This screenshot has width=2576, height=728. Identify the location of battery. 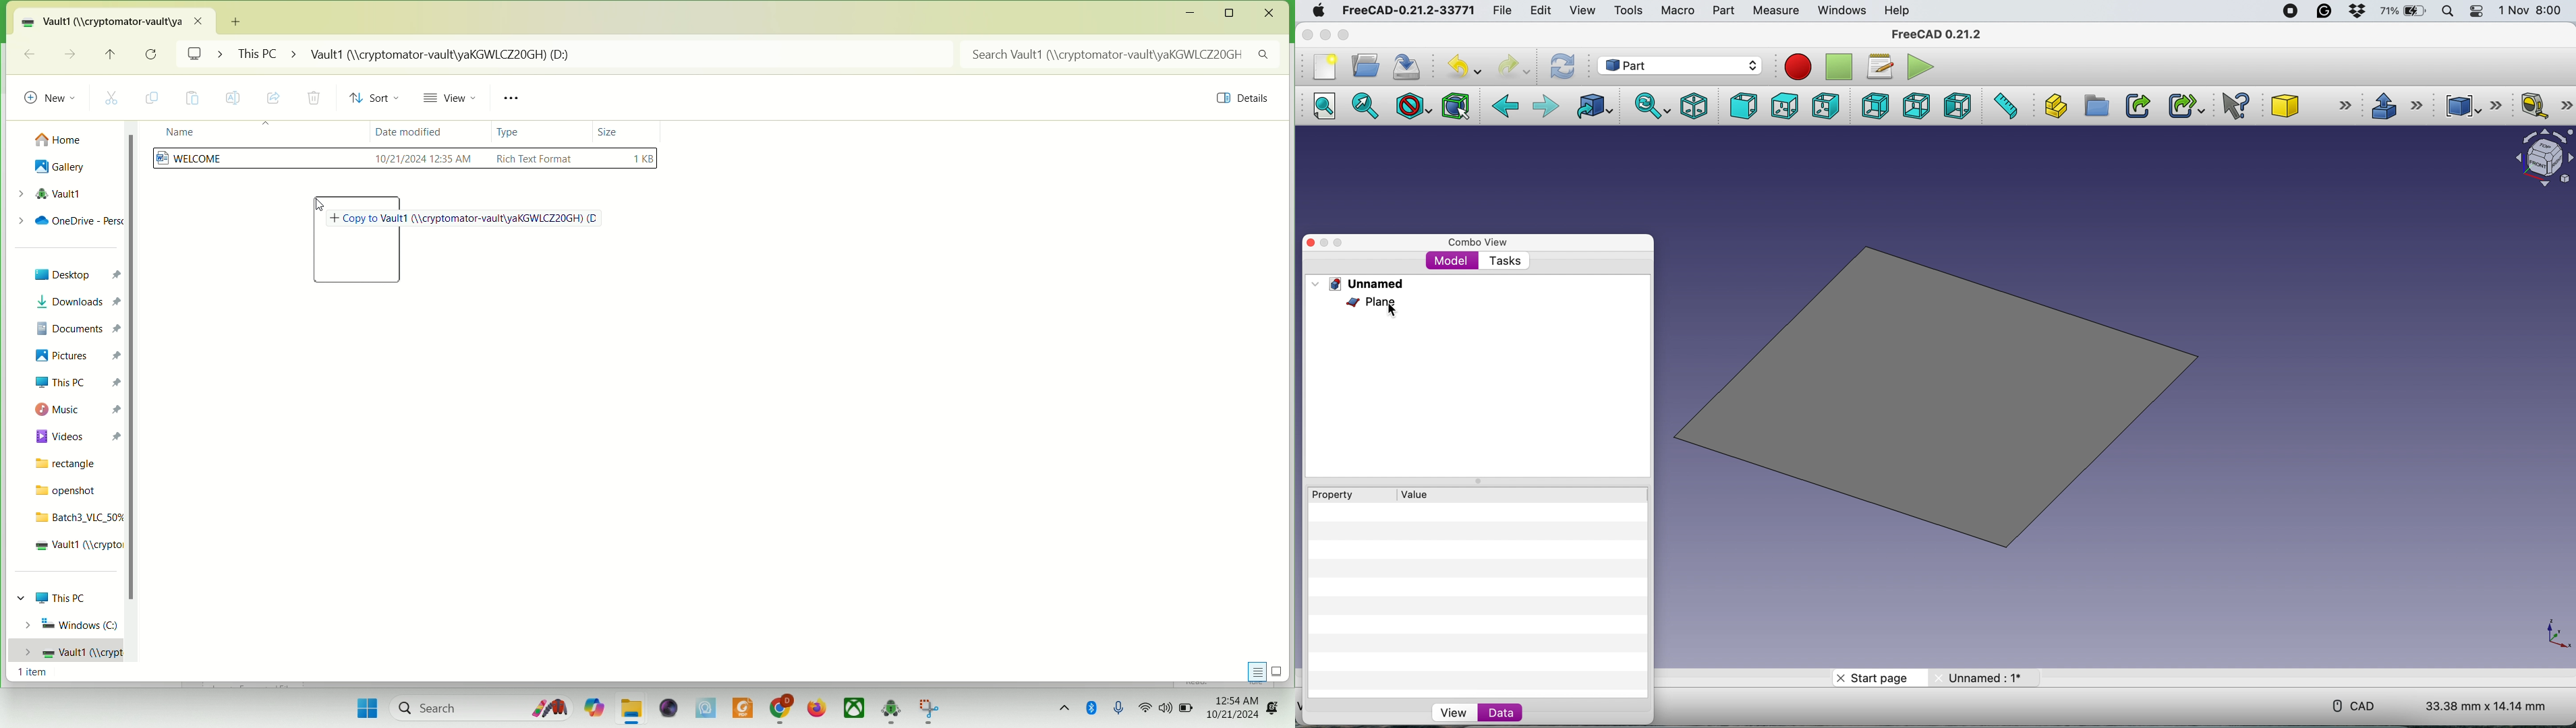
(2406, 12).